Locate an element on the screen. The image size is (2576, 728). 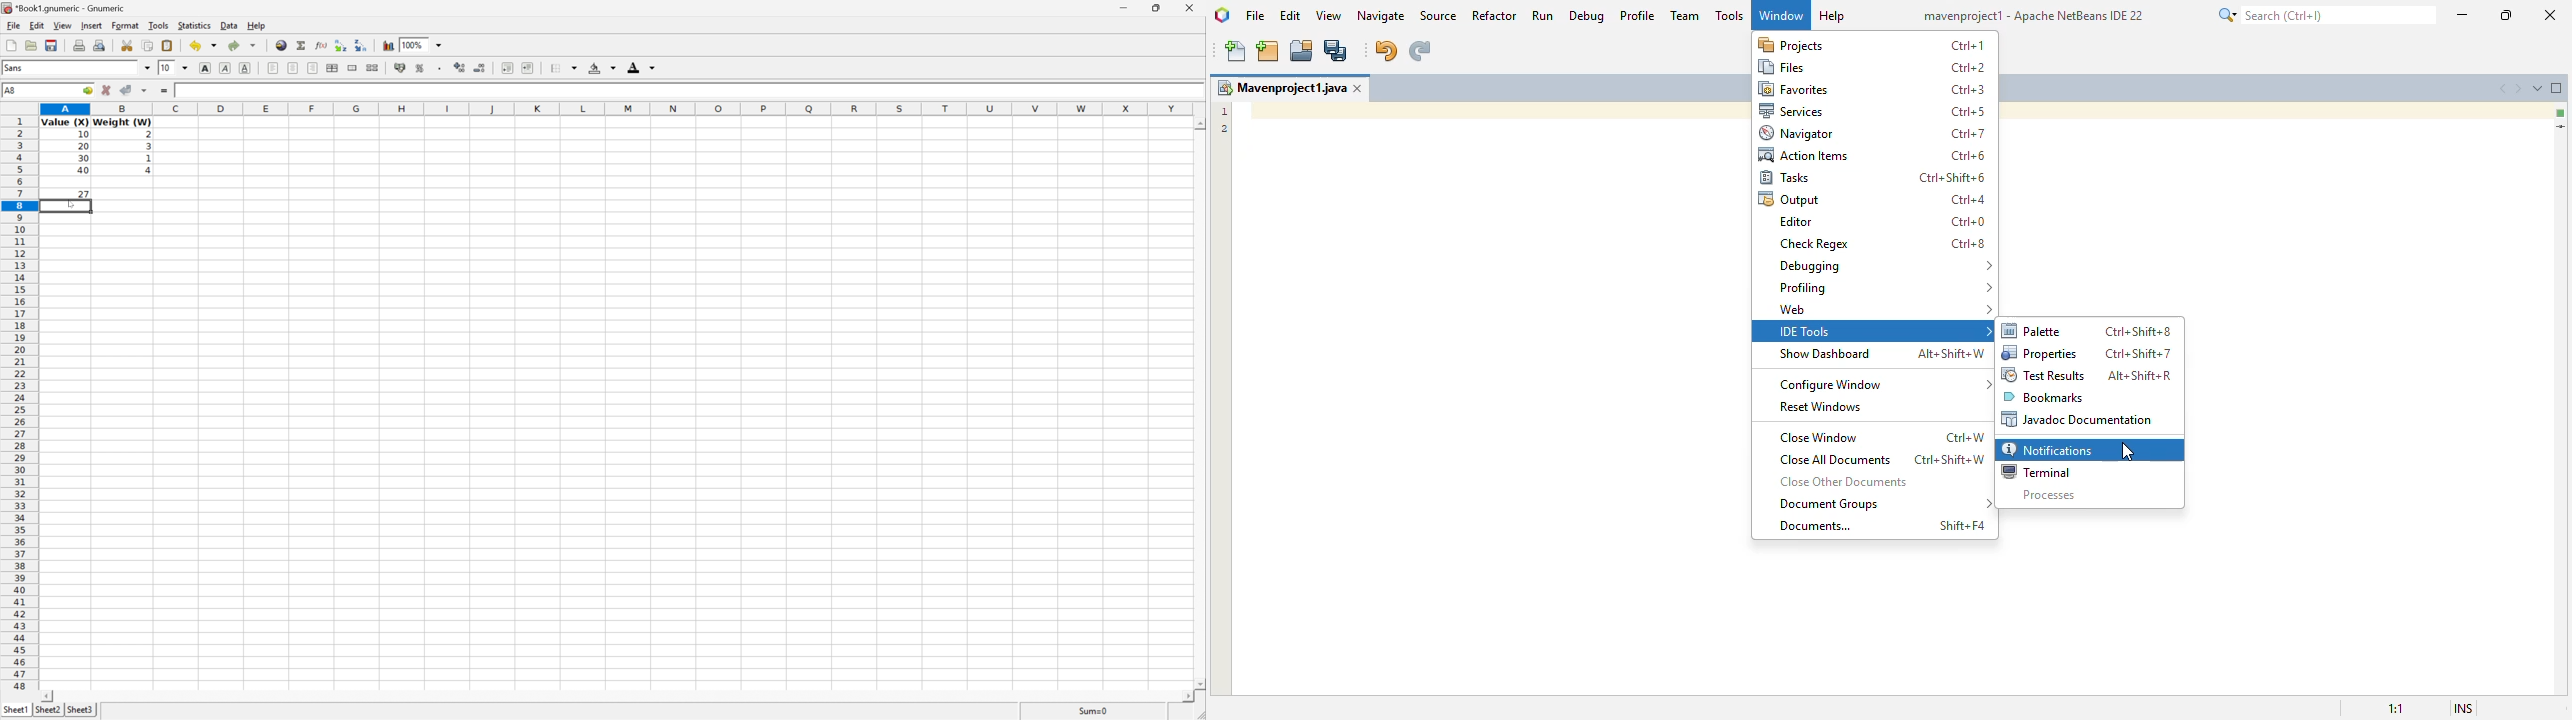
Decrease the number of decimals displayed is located at coordinates (482, 67).